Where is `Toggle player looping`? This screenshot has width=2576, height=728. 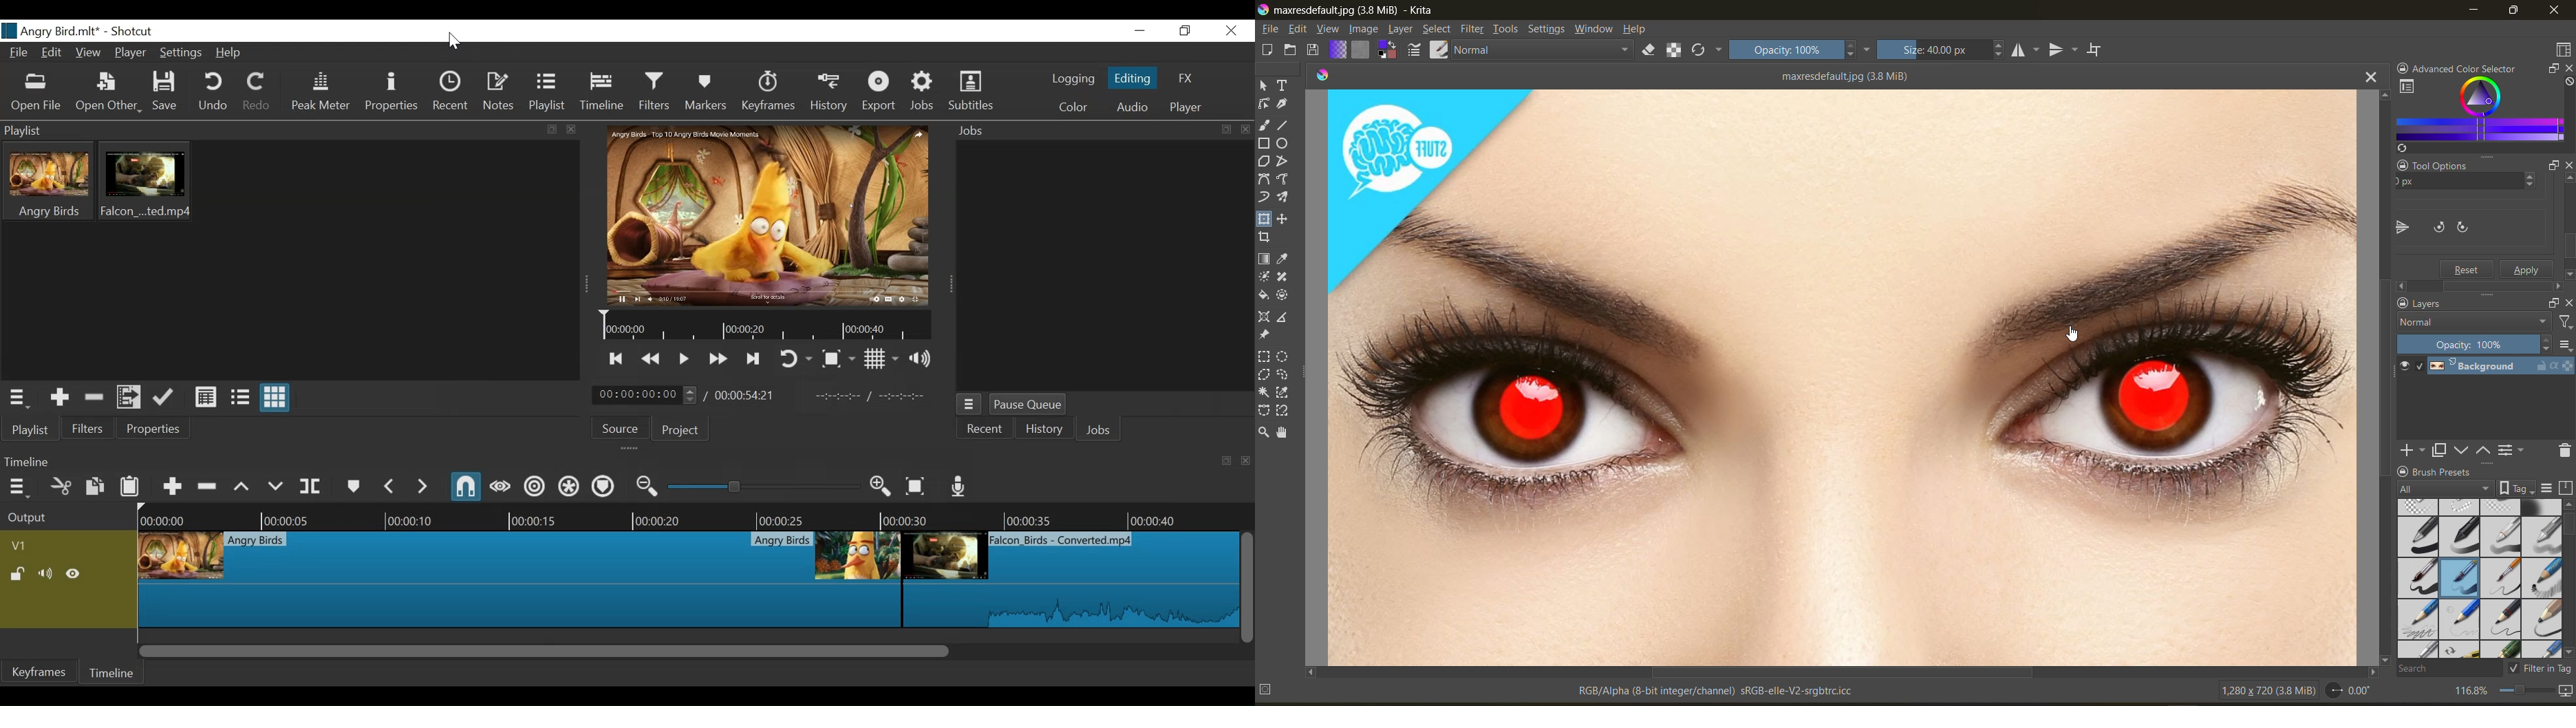
Toggle player looping is located at coordinates (794, 360).